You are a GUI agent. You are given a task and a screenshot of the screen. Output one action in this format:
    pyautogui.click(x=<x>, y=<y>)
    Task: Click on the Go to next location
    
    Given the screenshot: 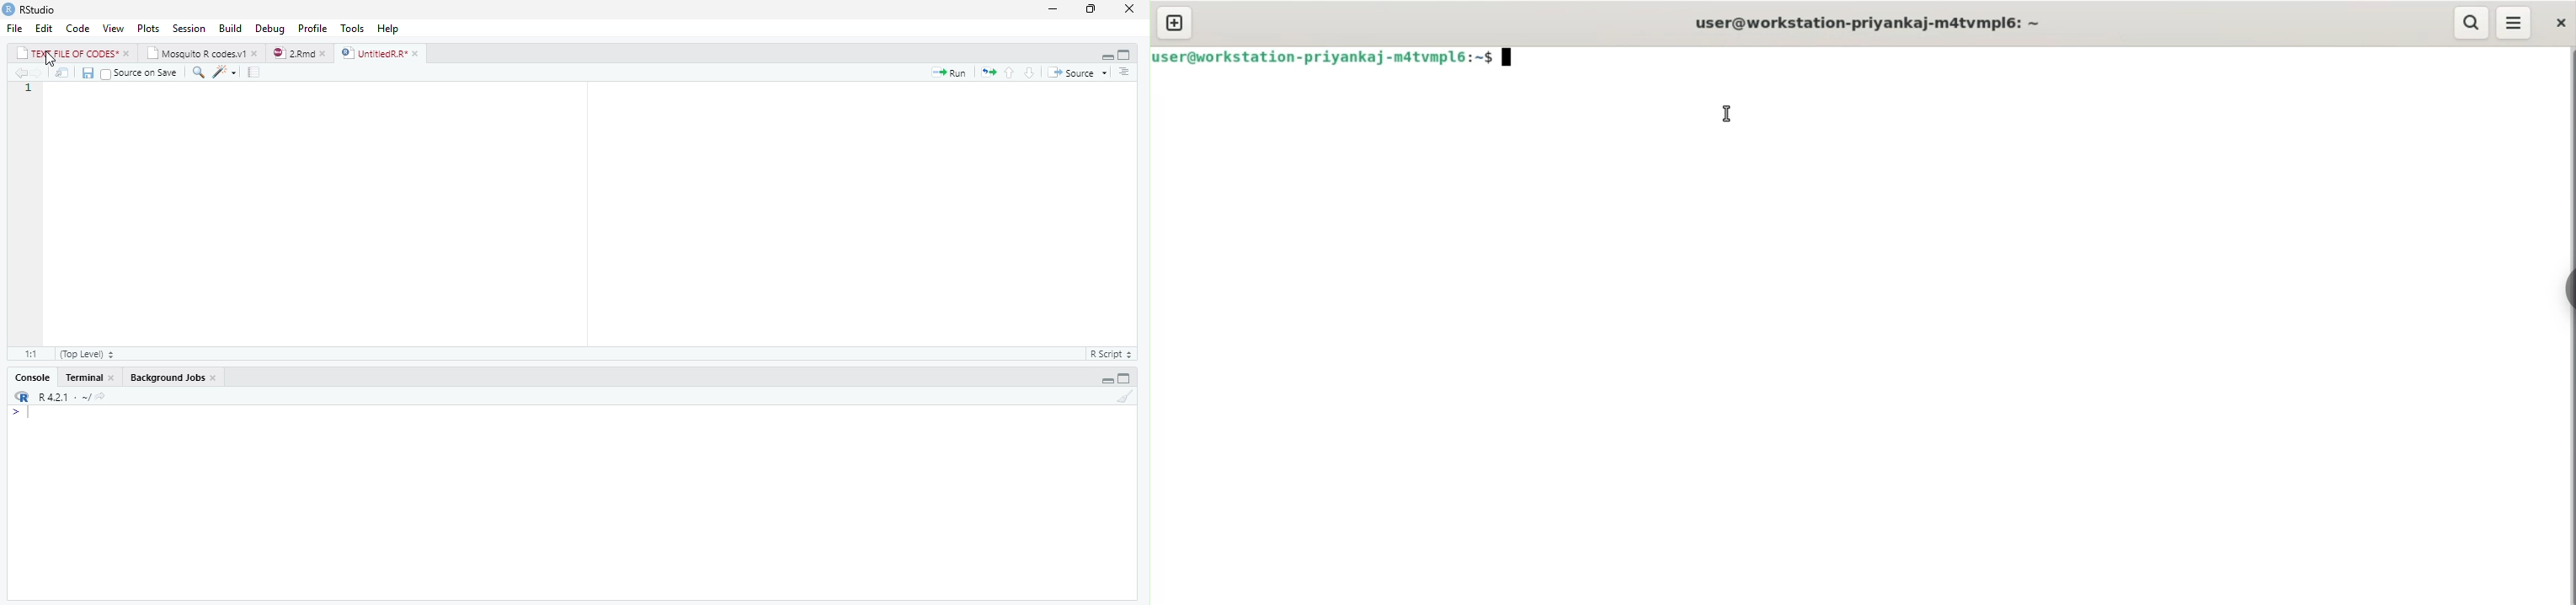 What is the action you would take?
    pyautogui.click(x=37, y=73)
    